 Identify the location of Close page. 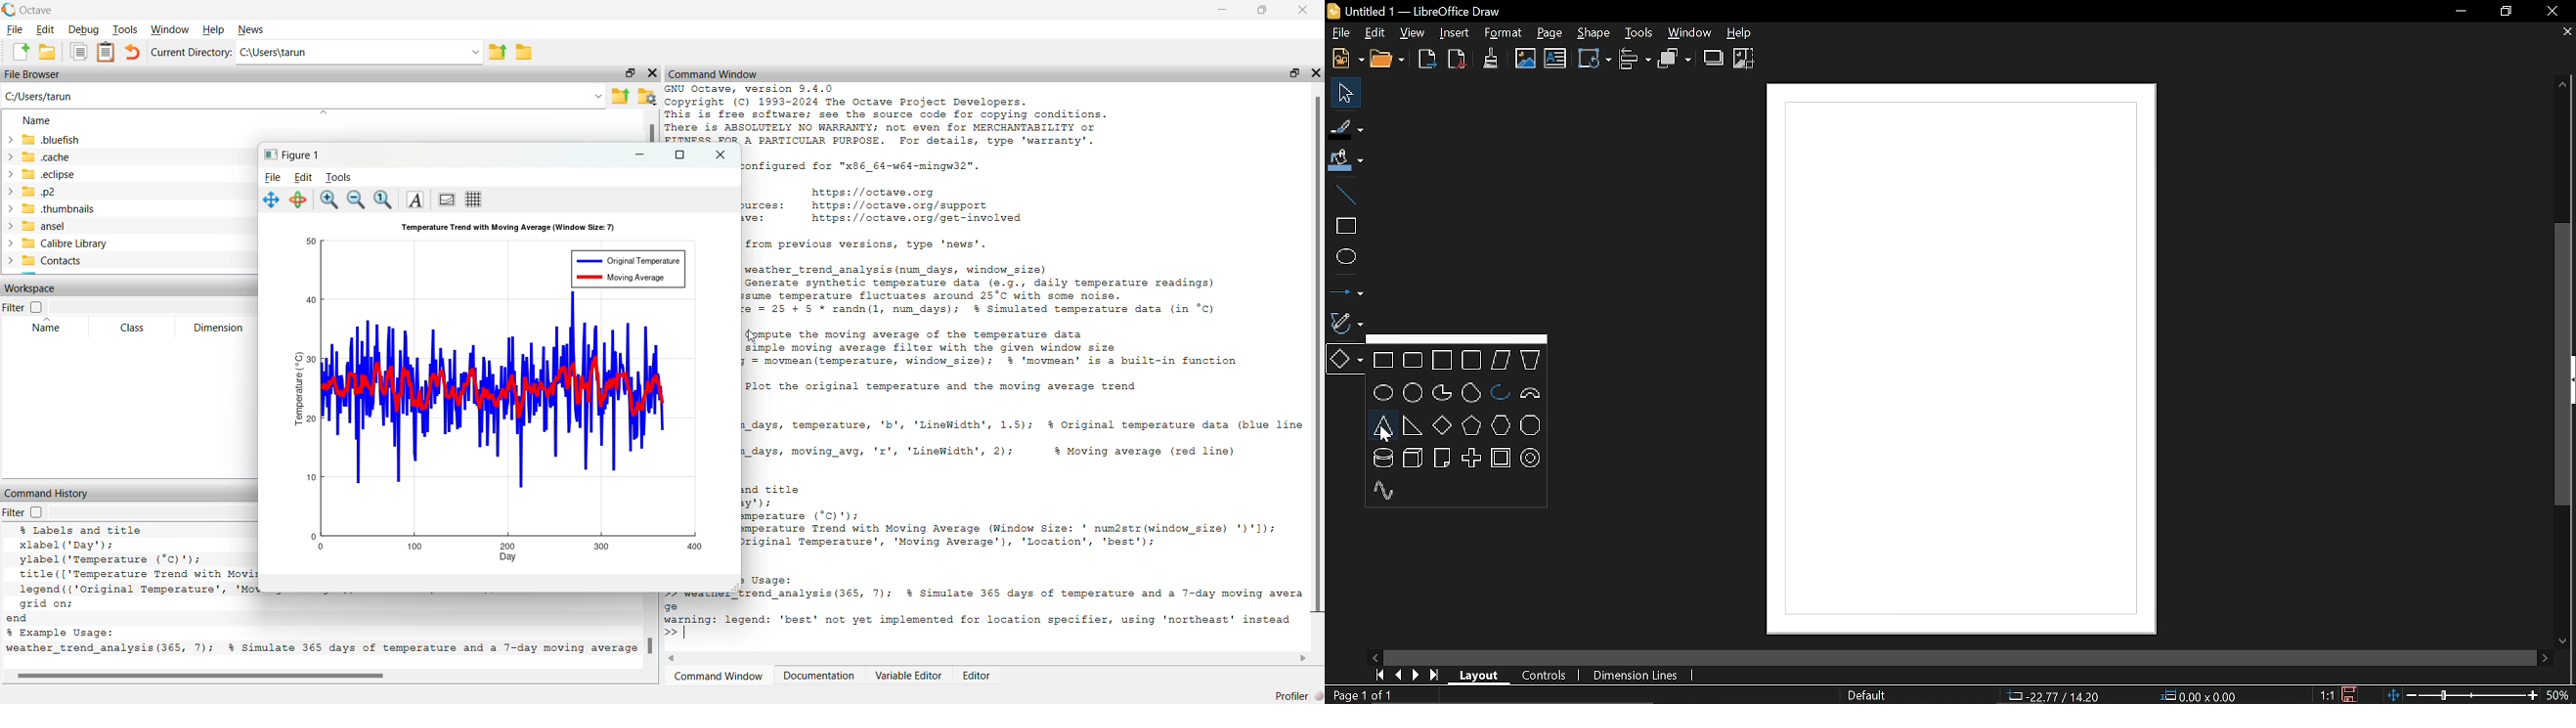
(2564, 32).